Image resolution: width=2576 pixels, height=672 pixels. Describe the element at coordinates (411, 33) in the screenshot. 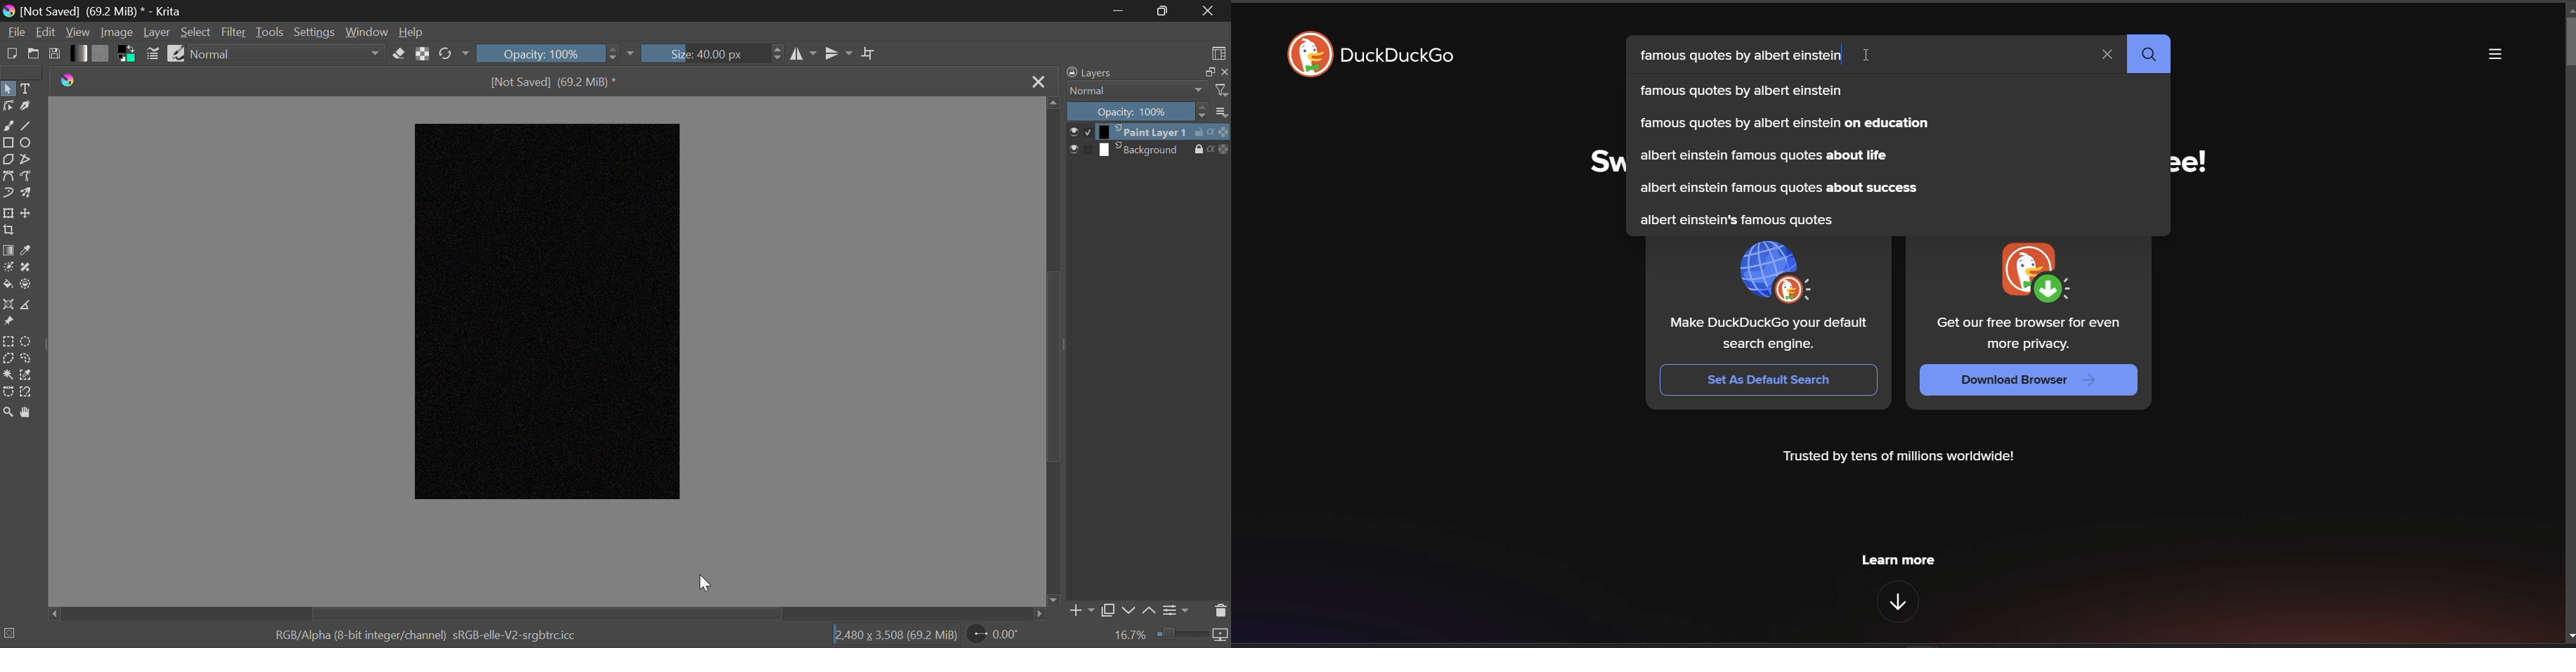

I see `Help` at that location.